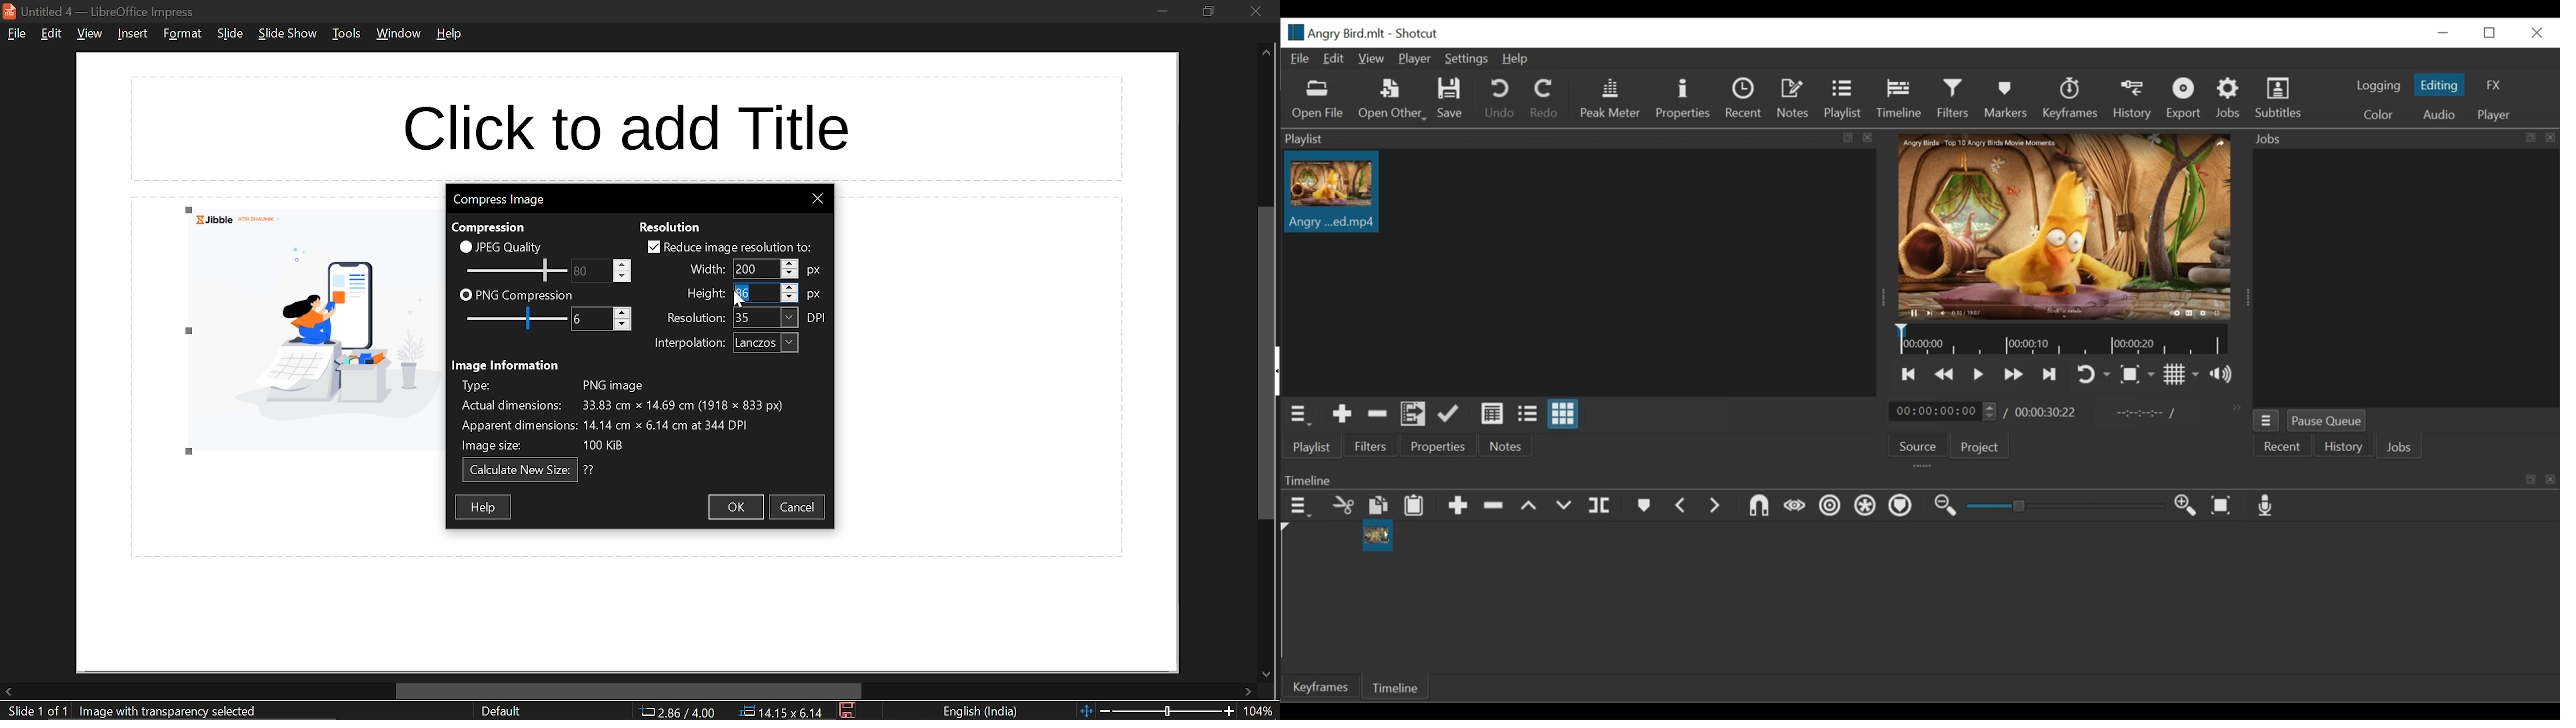 This screenshot has width=2576, height=728. I want to click on Jobs, so click(2230, 98).